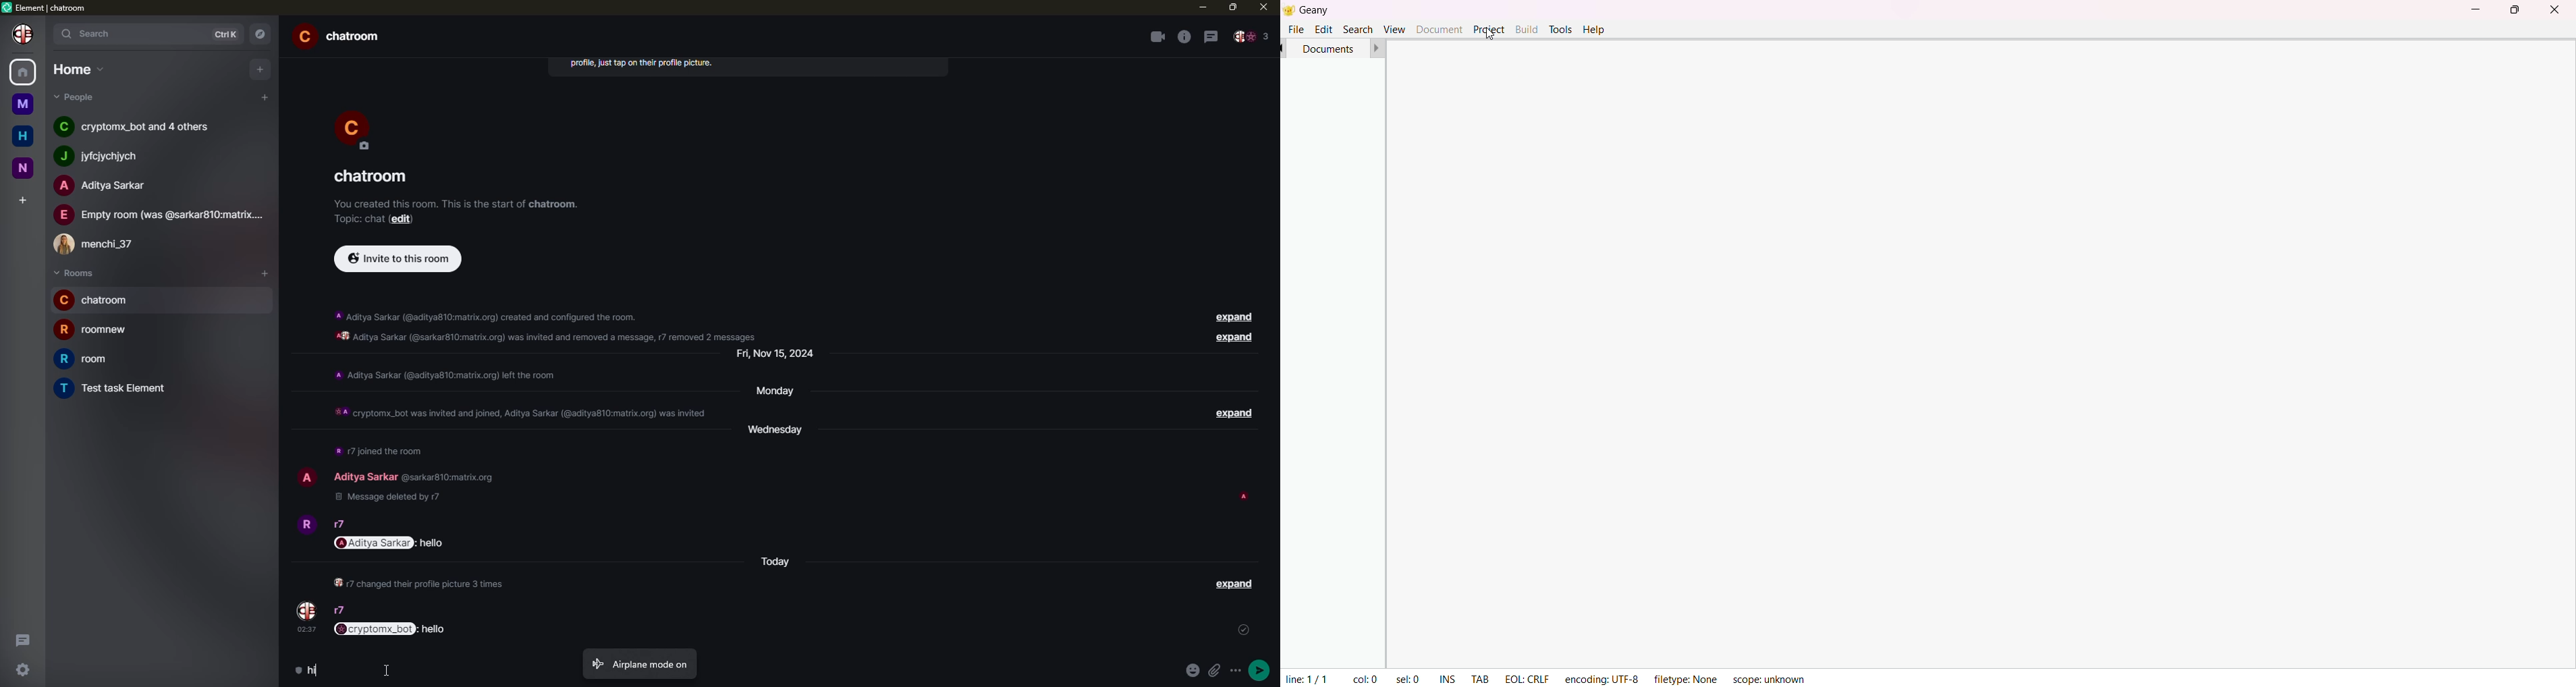 The width and height of the screenshot is (2576, 700). I want to click on add, so click(265, 272).